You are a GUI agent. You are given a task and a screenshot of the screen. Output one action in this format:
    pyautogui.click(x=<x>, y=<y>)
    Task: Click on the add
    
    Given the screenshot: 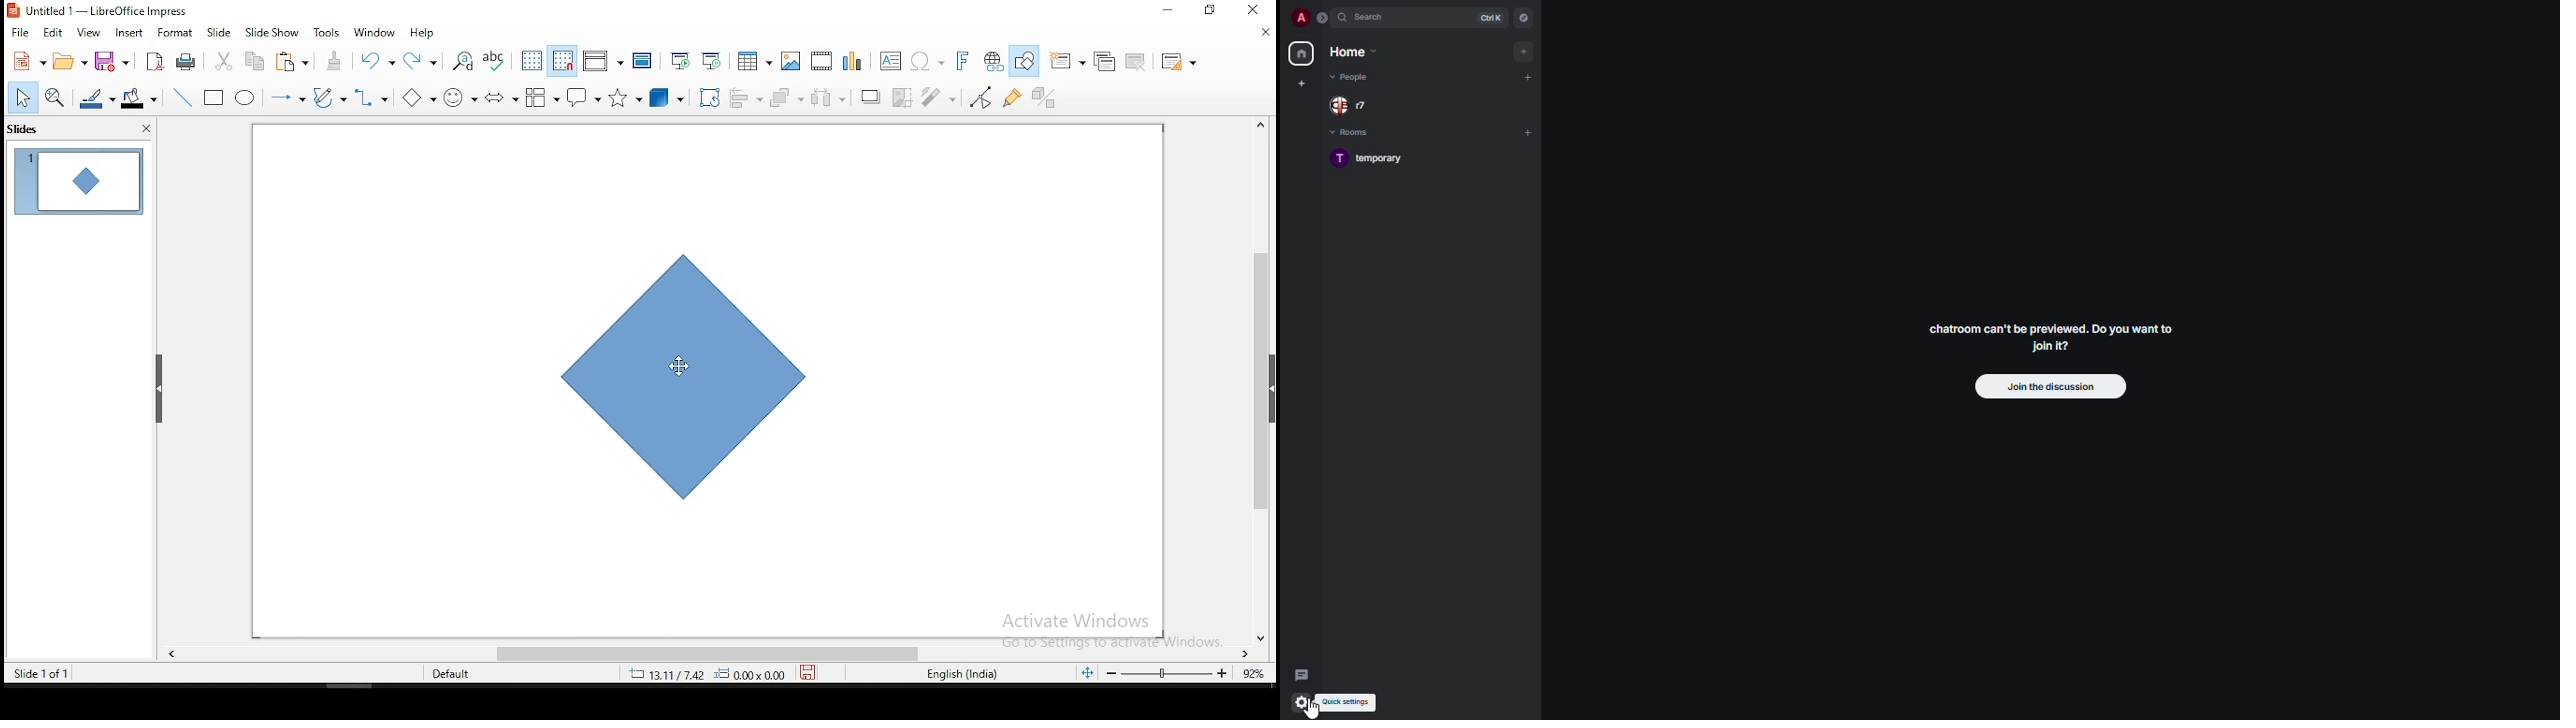 What is the action you would take?
    pyautogui.click(x=1526, y=51)
    